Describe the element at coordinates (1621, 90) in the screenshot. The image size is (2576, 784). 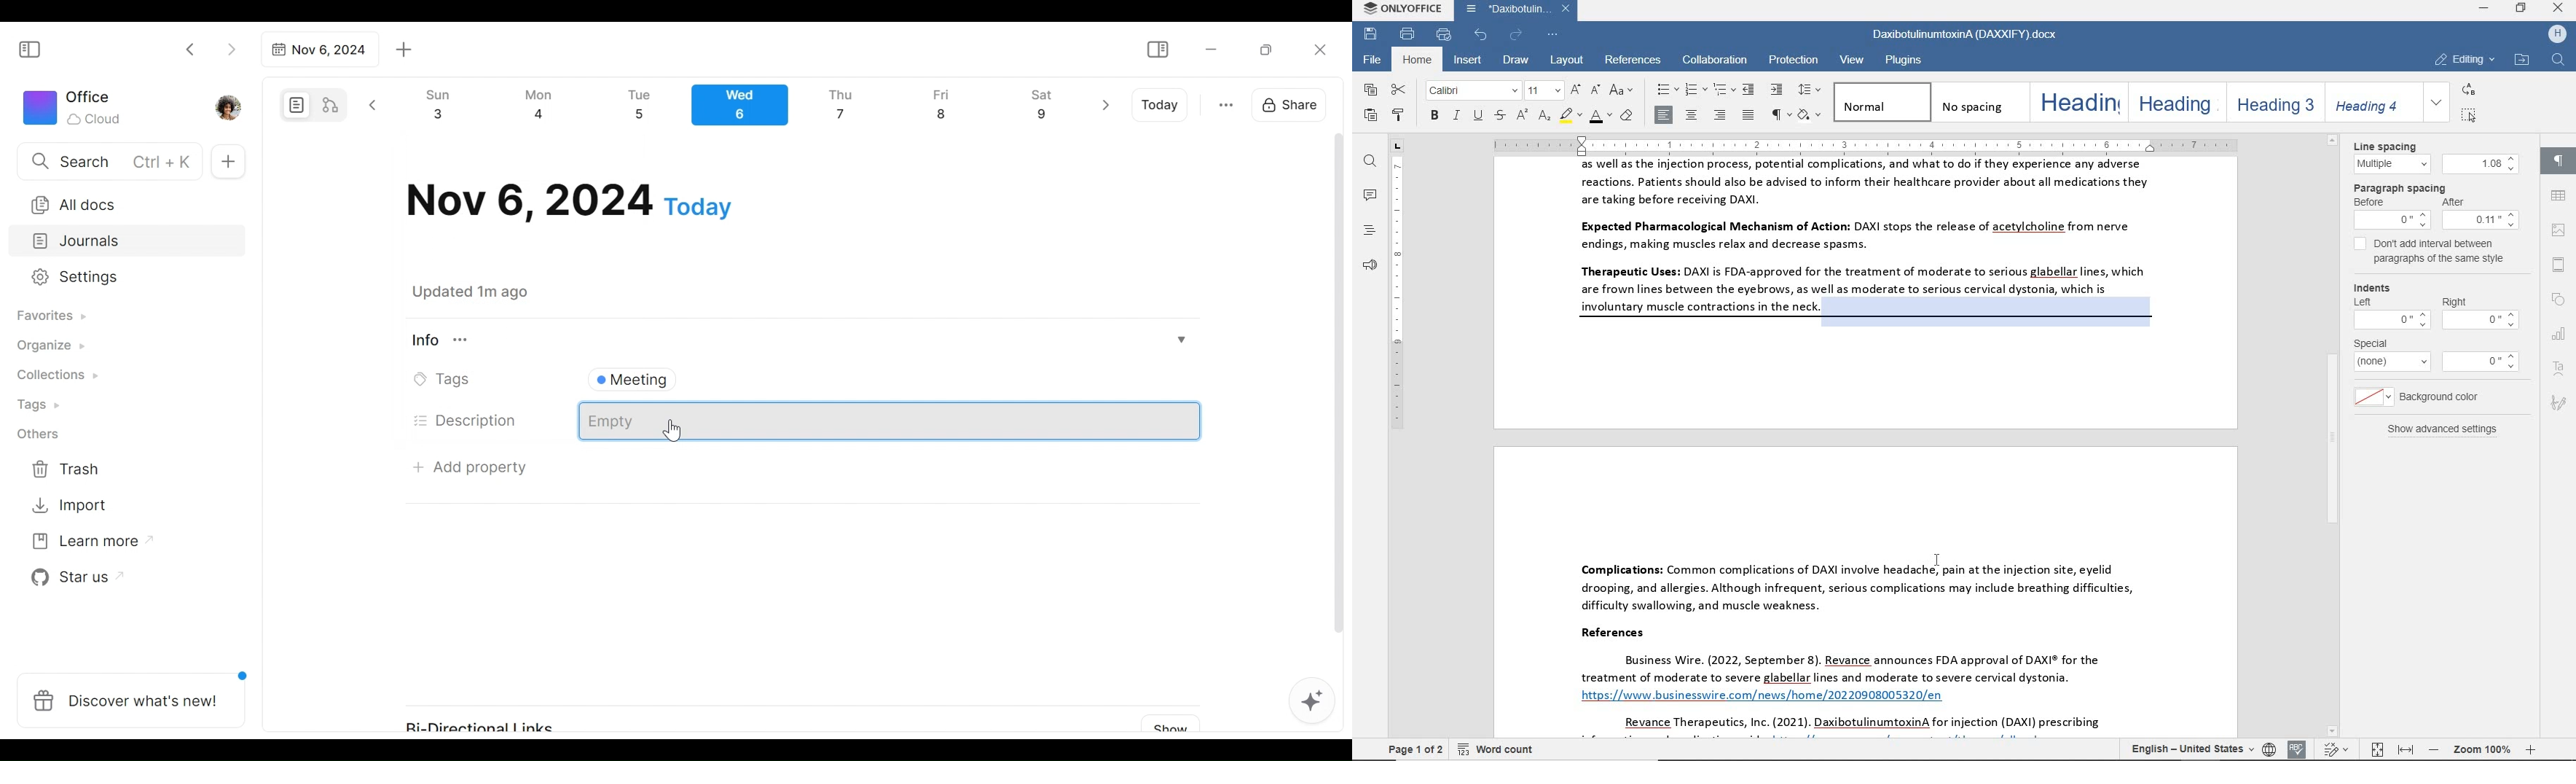
I see `change case` at that location.